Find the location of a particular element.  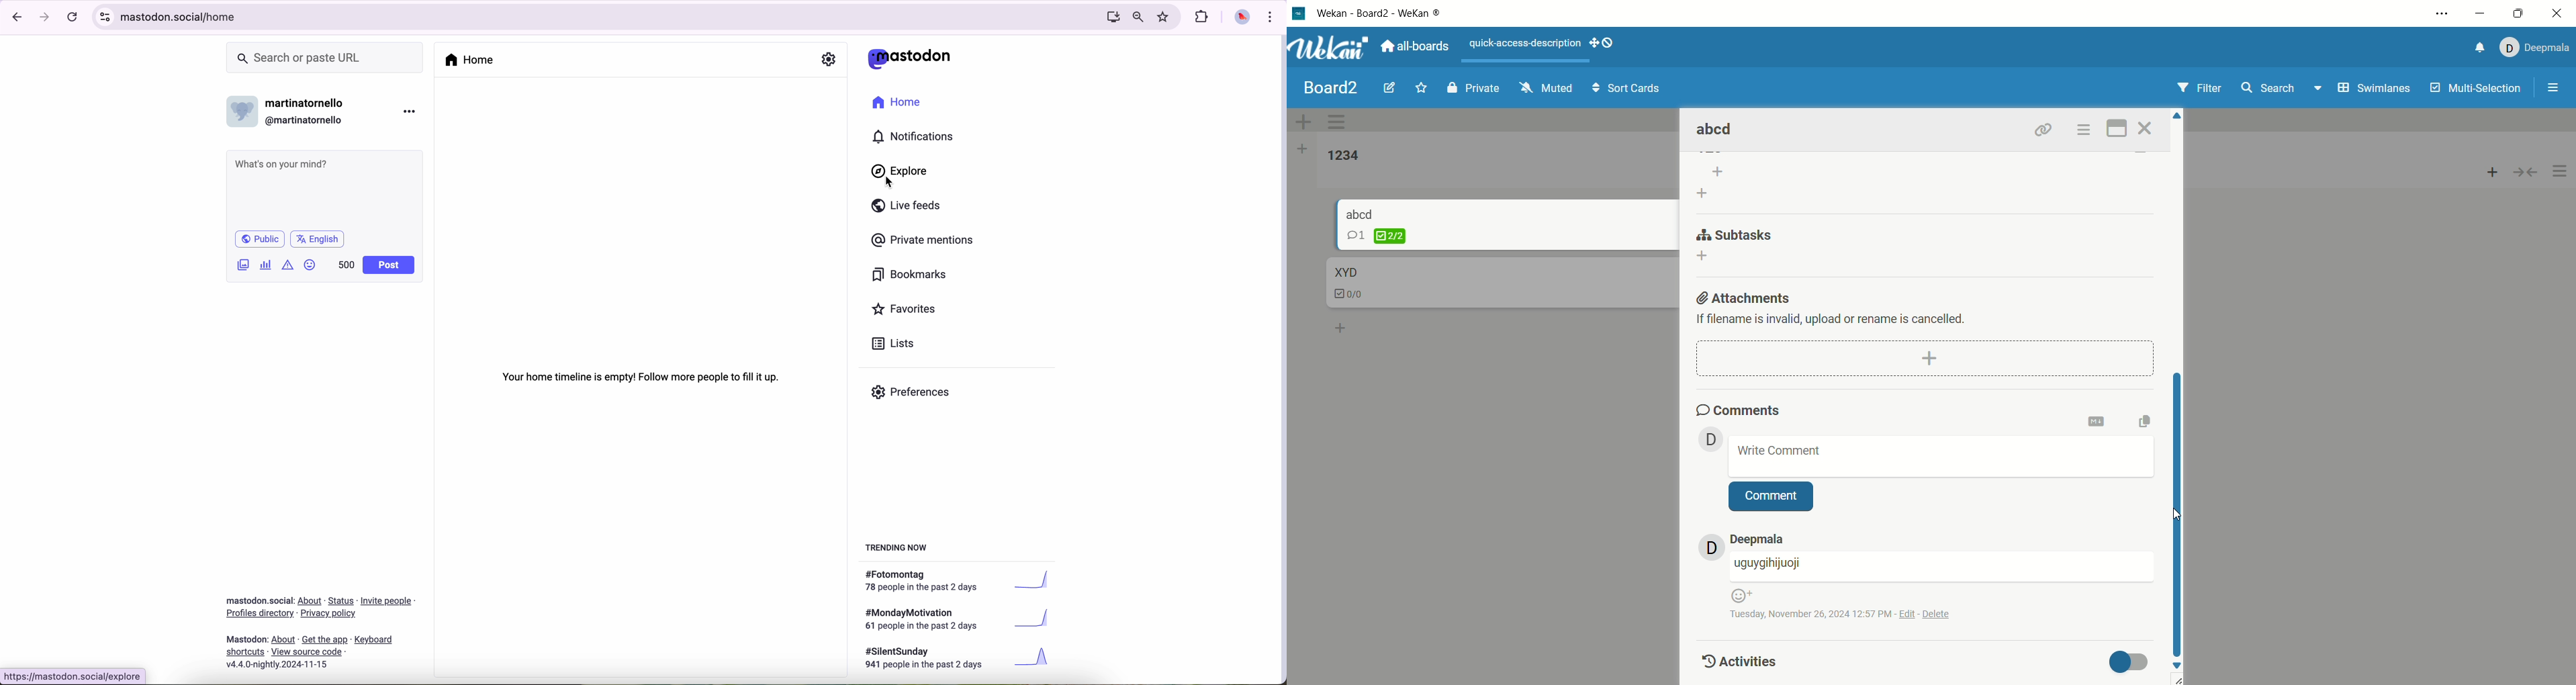

500 characters is located at coordinates (346, 264).